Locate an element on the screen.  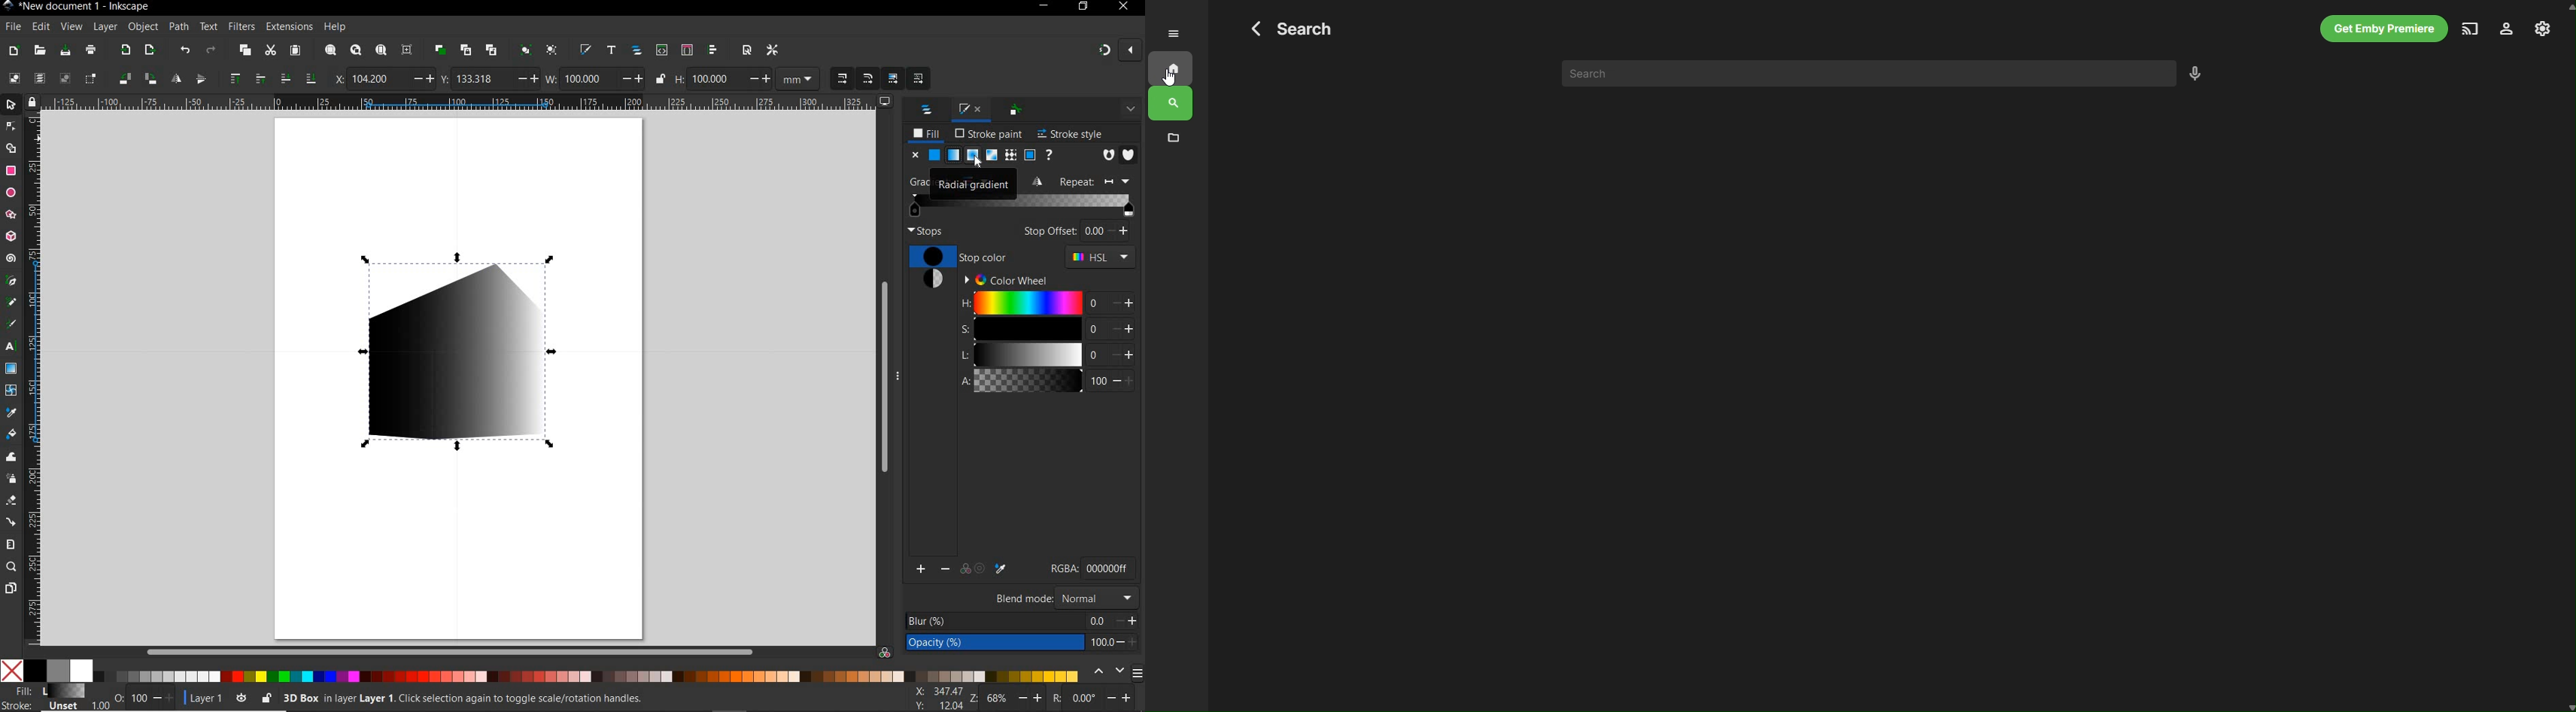
LOCK/UNLOCK is located at coordinates (661, 79).